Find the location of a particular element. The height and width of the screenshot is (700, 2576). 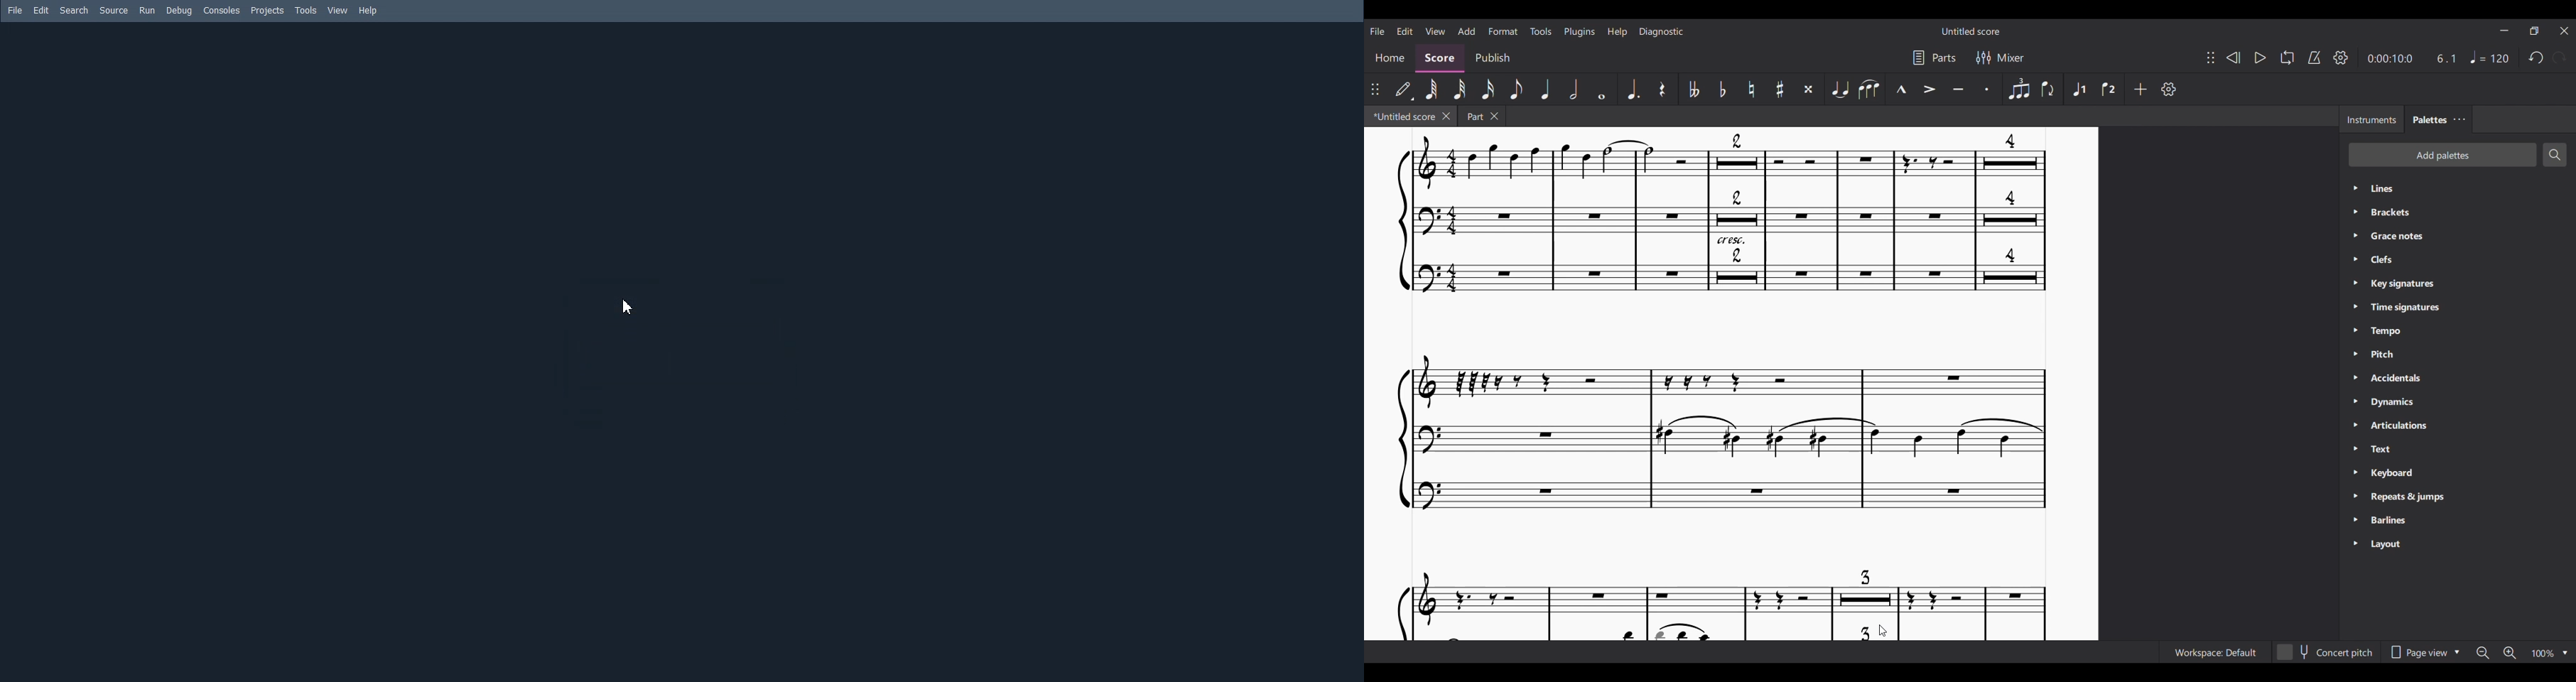

Toggle double flat is located at coordinates (1694, 89).